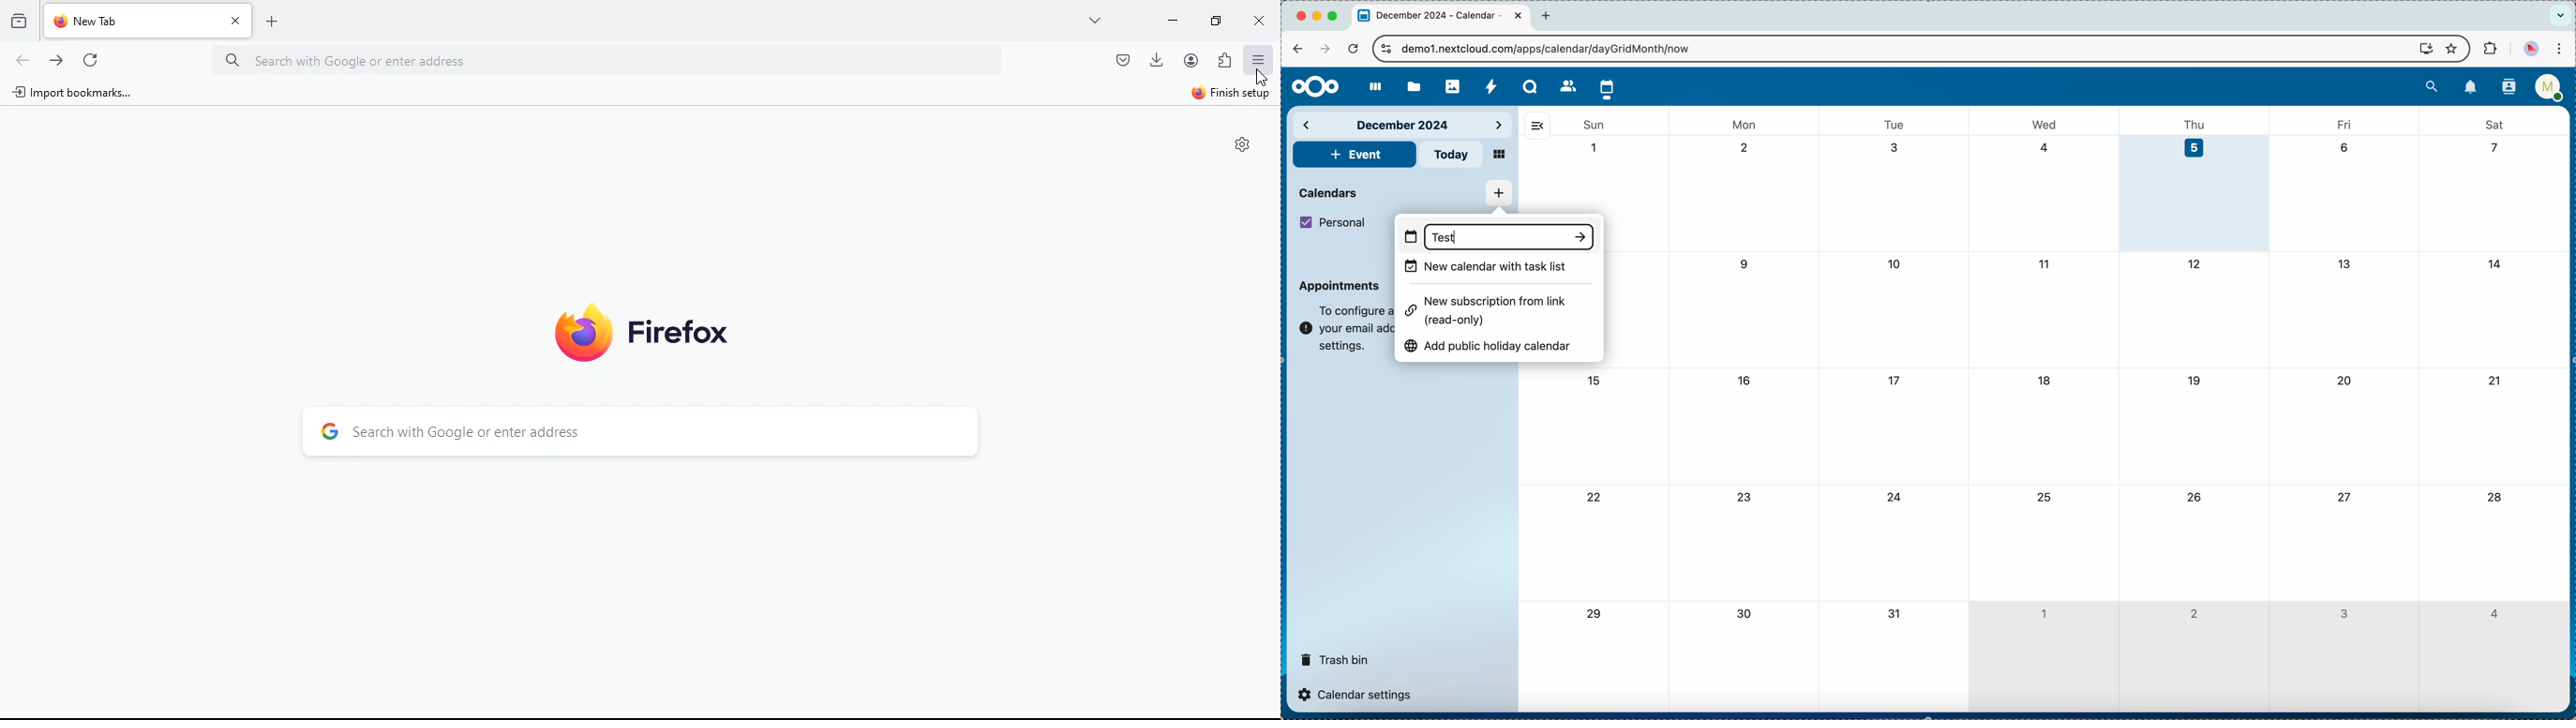  I want to click on 30, so click(1748, 615).